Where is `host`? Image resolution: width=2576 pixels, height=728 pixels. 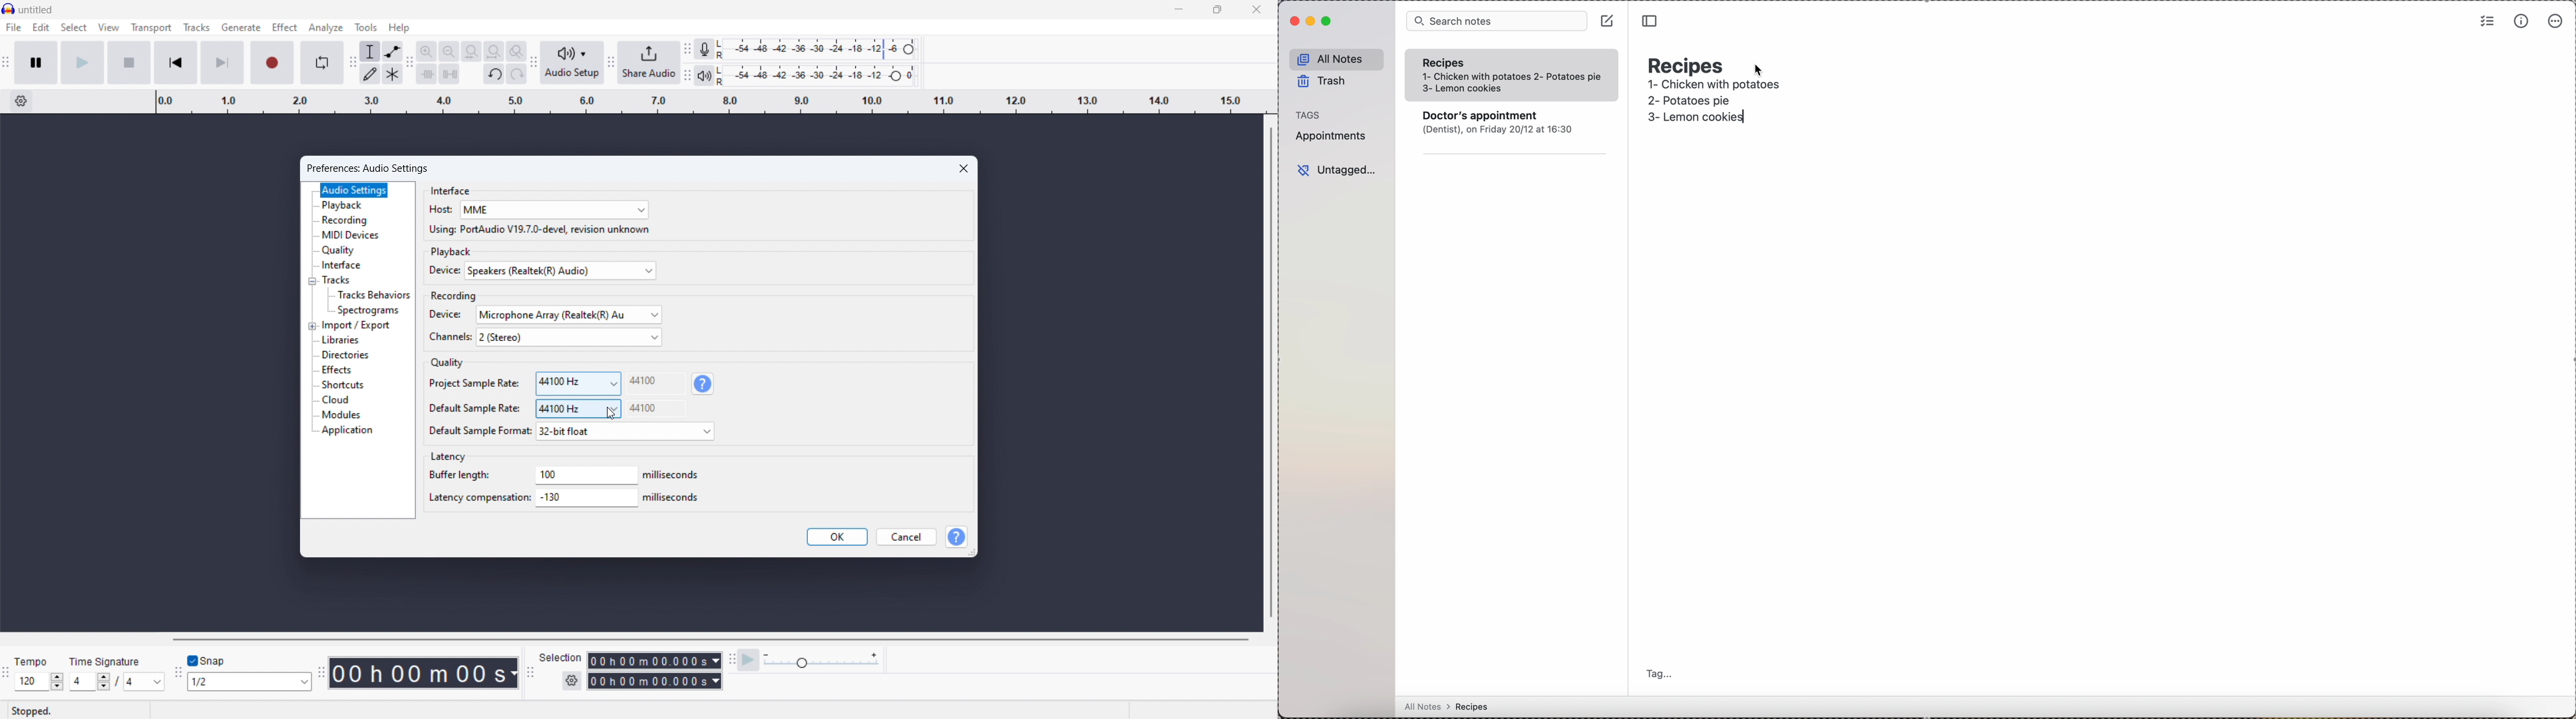 host is located at coordinates (439, 210).